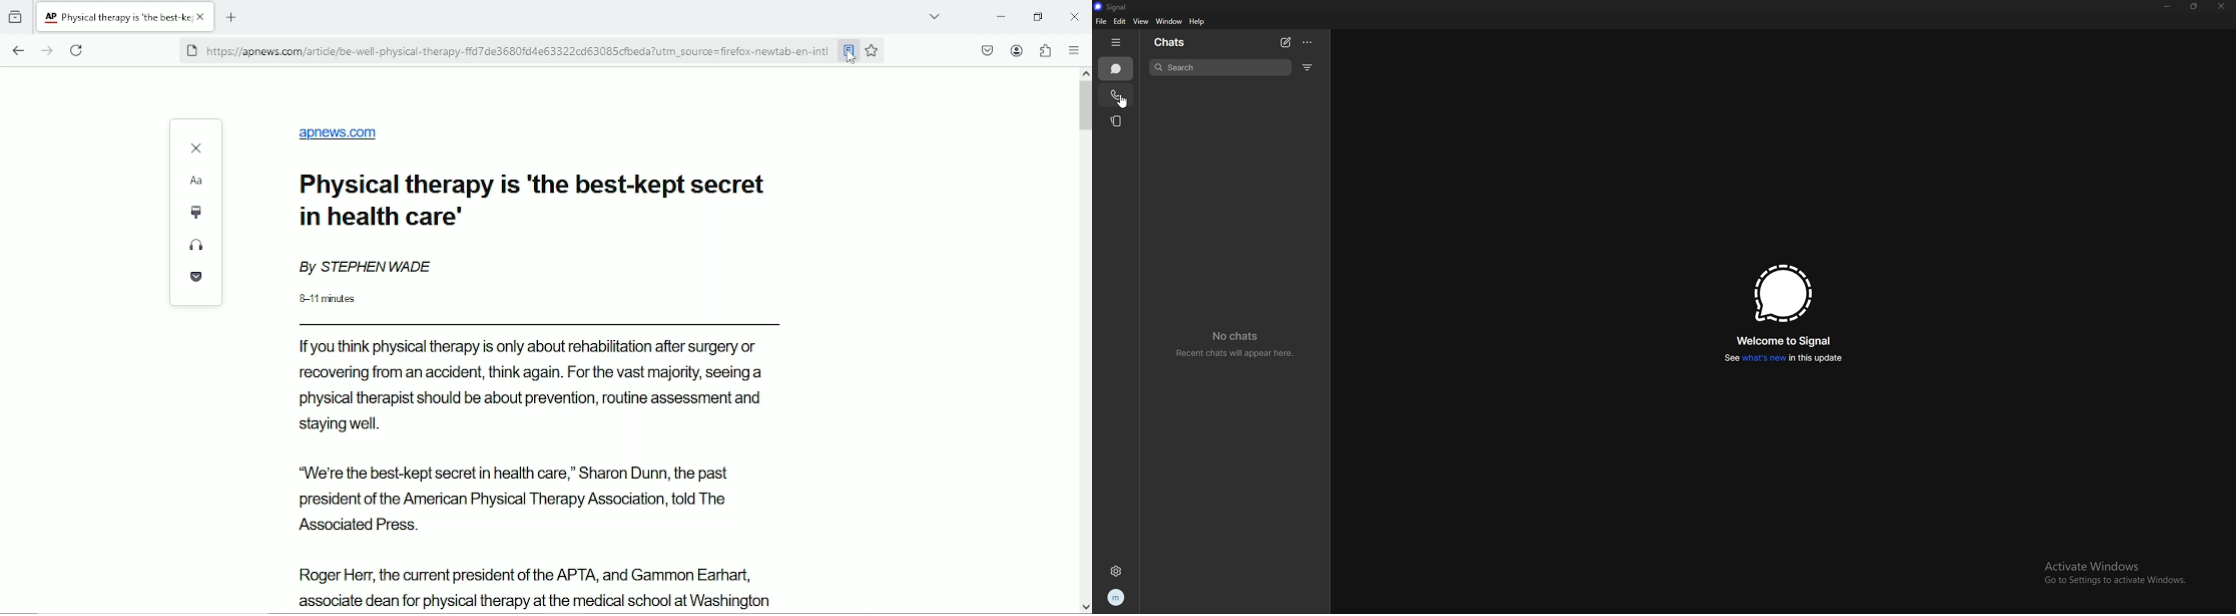 Image resolution: width=2240 pixels, height=616 pixels. What do you see at coordinates (1140, 21) in the screenshot?
I see `view` at bounding box center [1140, 21].